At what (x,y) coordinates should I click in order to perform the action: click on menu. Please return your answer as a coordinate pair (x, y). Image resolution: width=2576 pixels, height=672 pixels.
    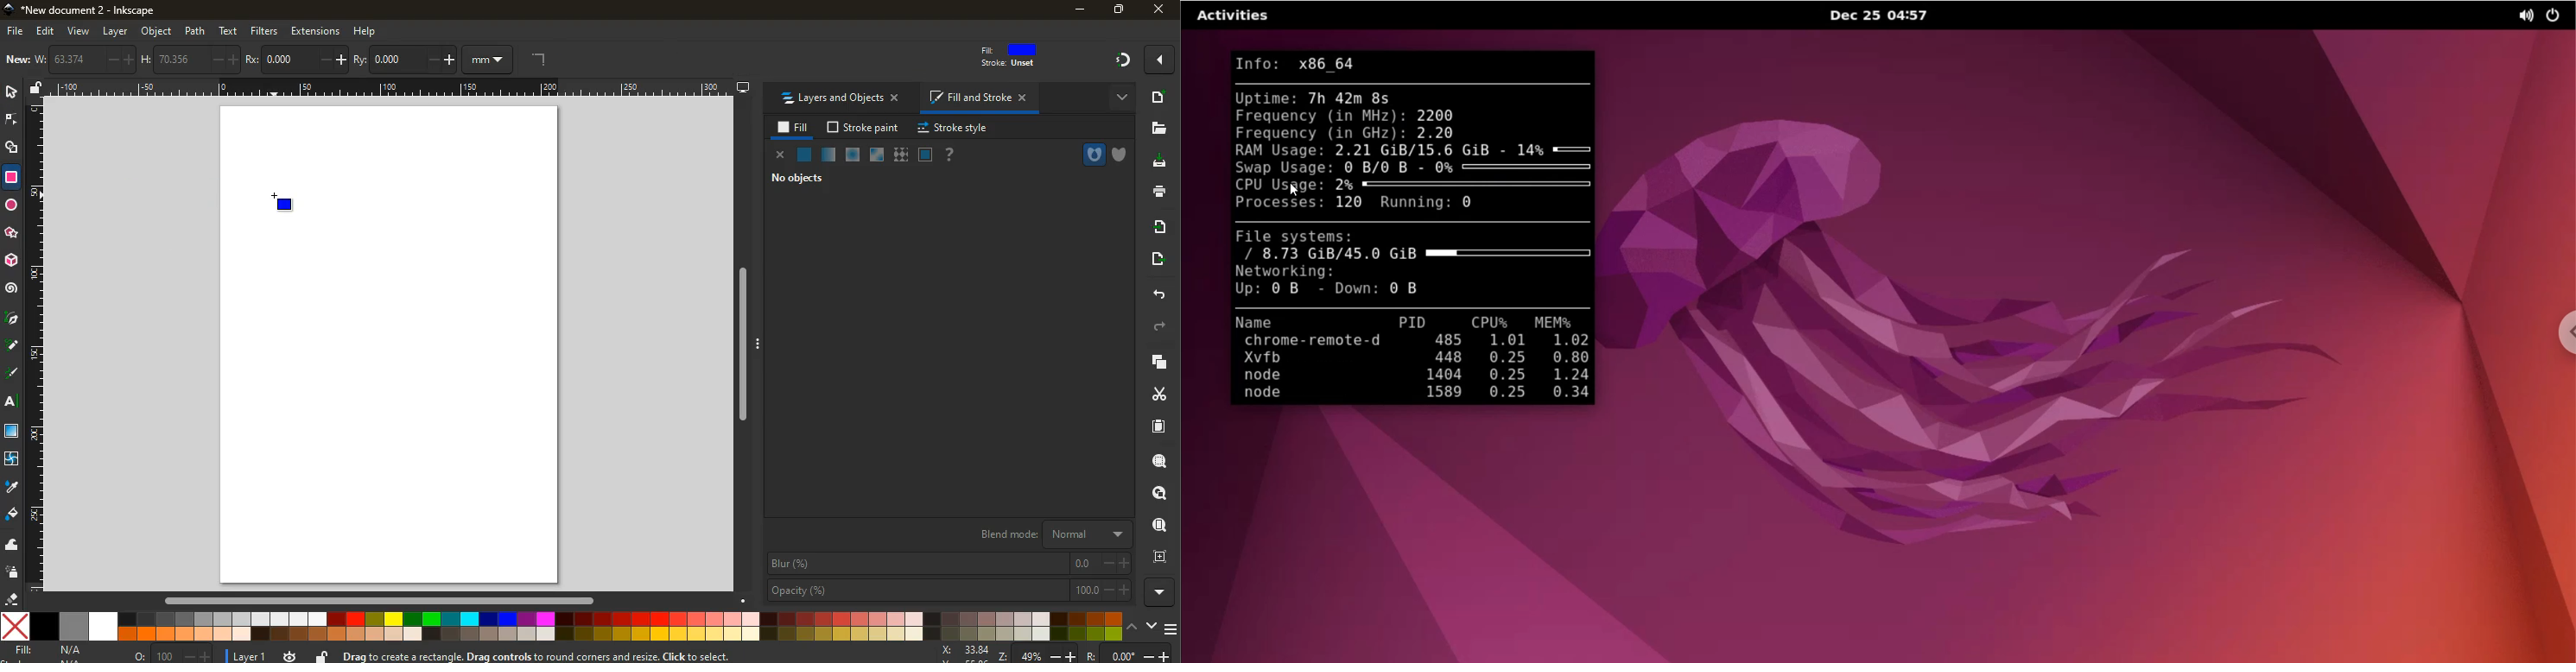
    Looking at the image, I should click on (1170, 629).